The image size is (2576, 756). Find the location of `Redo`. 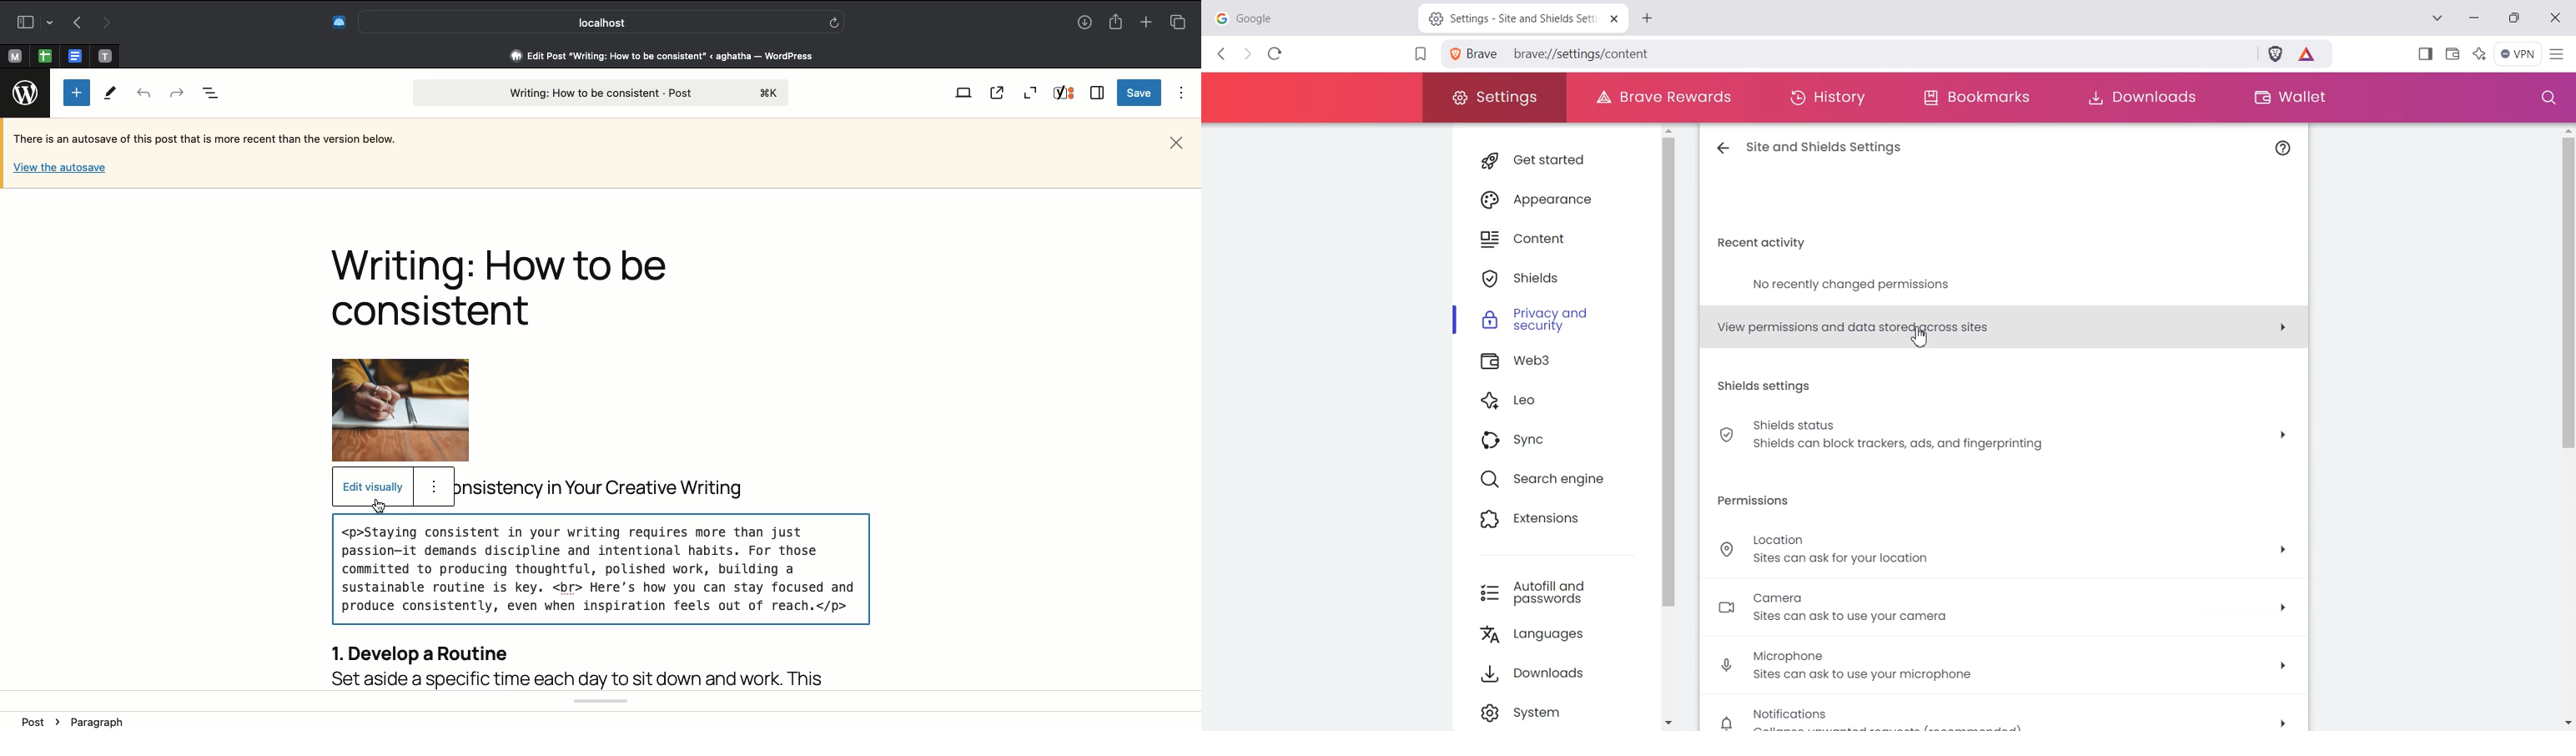

Redo is located at coordinates (176, 91).